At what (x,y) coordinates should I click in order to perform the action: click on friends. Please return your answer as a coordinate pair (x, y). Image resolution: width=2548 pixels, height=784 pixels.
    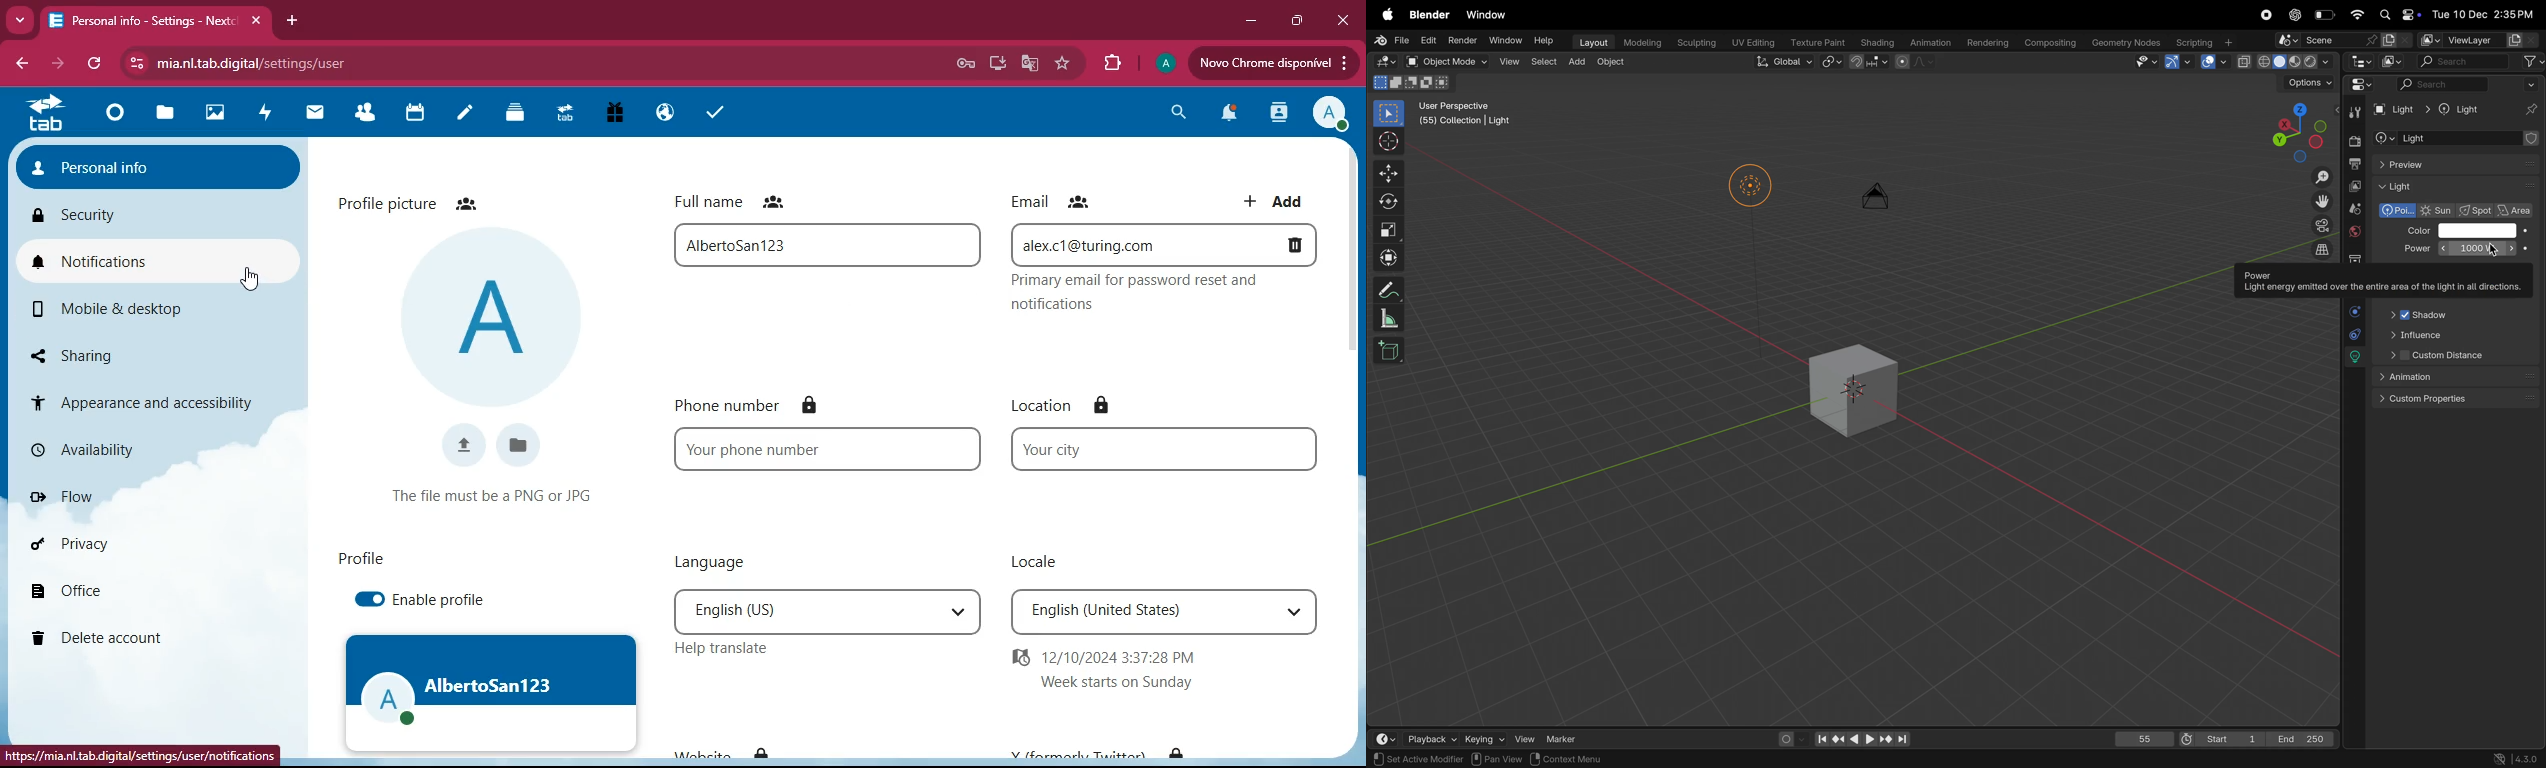
    Looking at the image, I should click on (361, 114).